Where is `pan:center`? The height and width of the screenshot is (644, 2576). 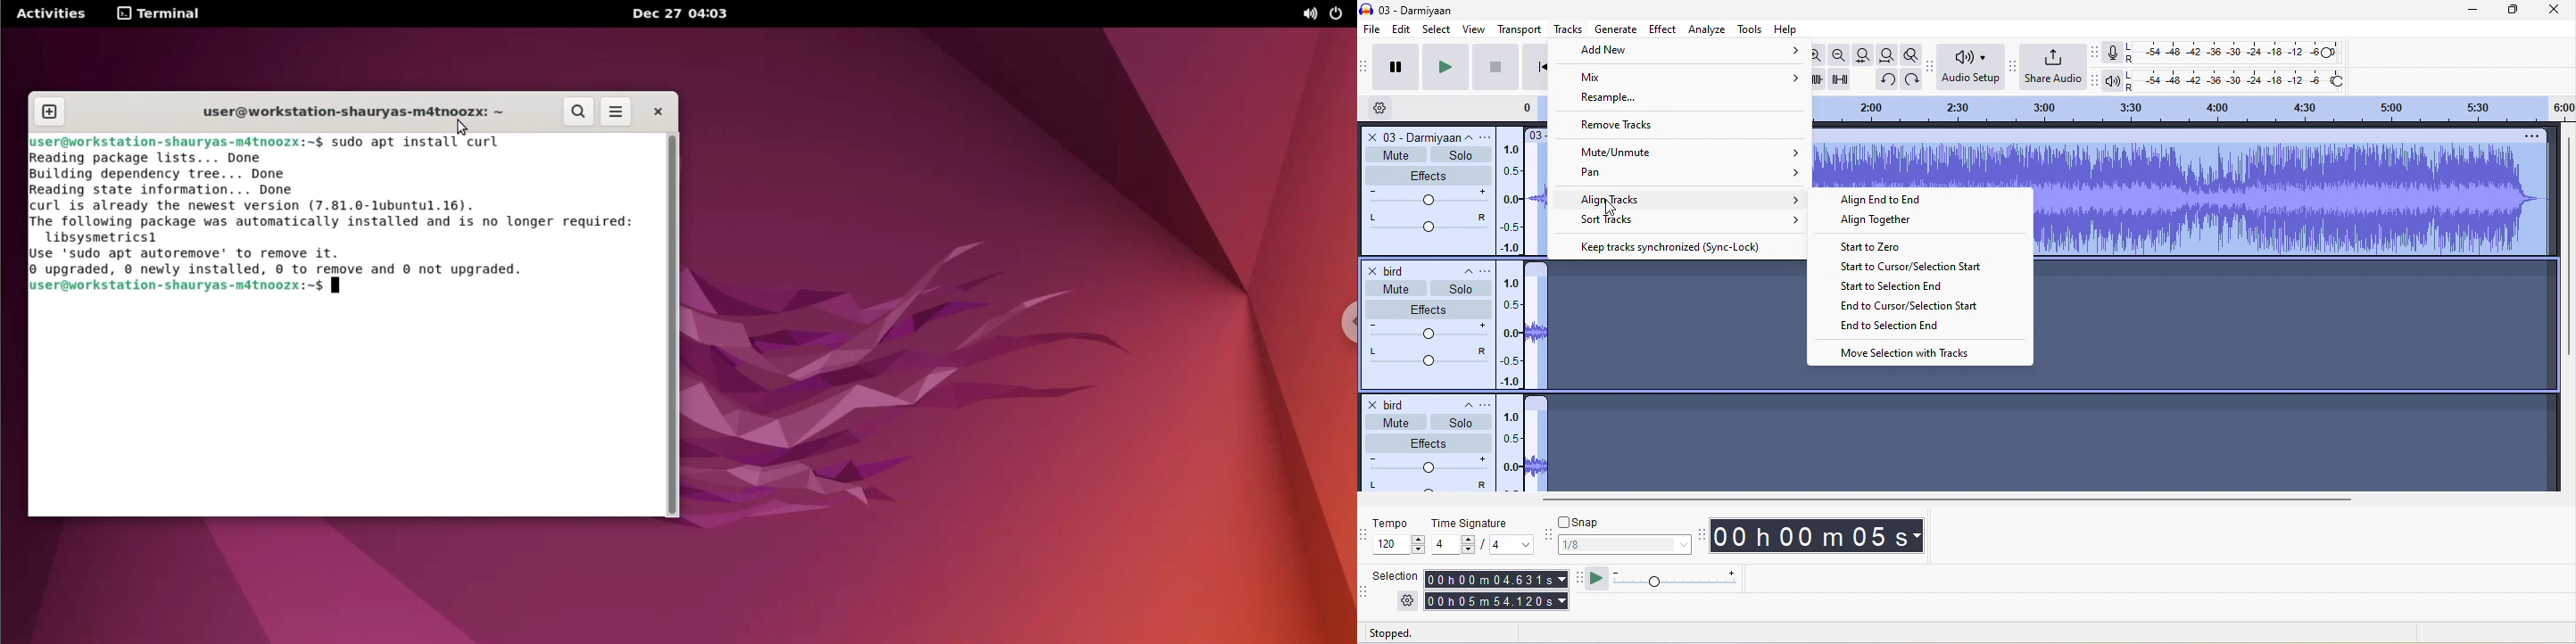
pan:center is located at coordinates (1427, 357).